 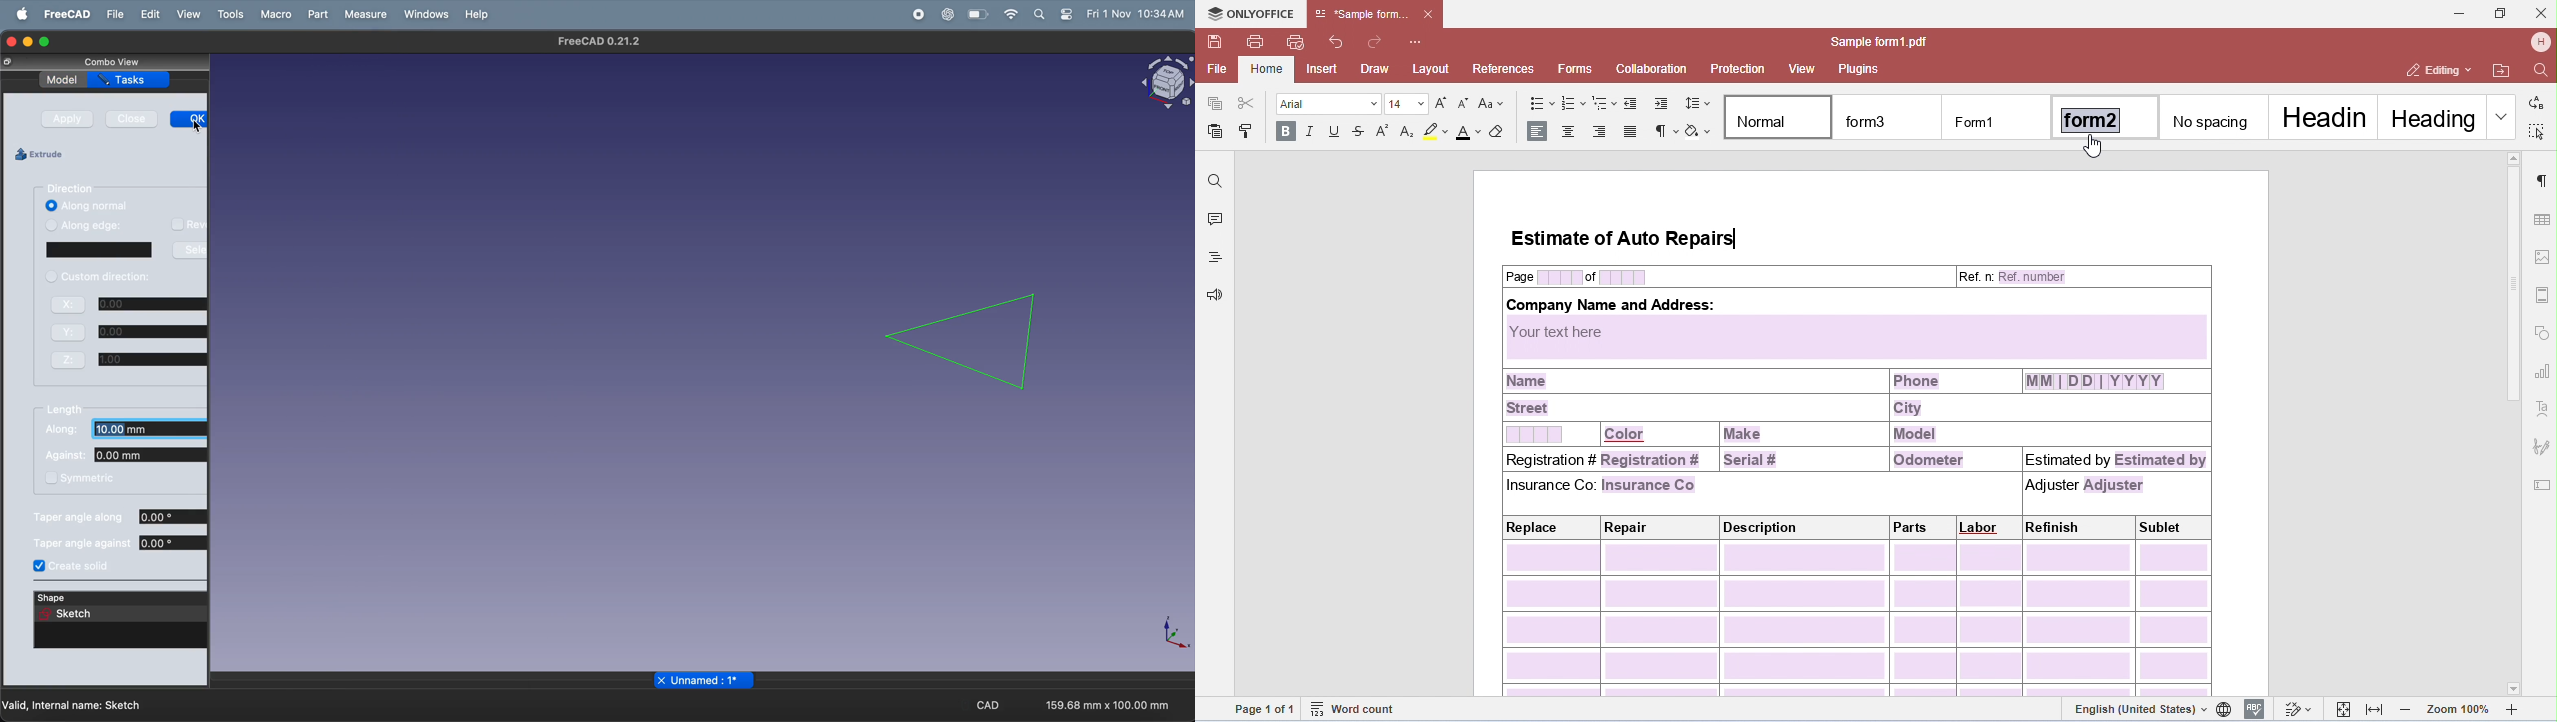 I want to click on closing window, so click(x=10, y=40).